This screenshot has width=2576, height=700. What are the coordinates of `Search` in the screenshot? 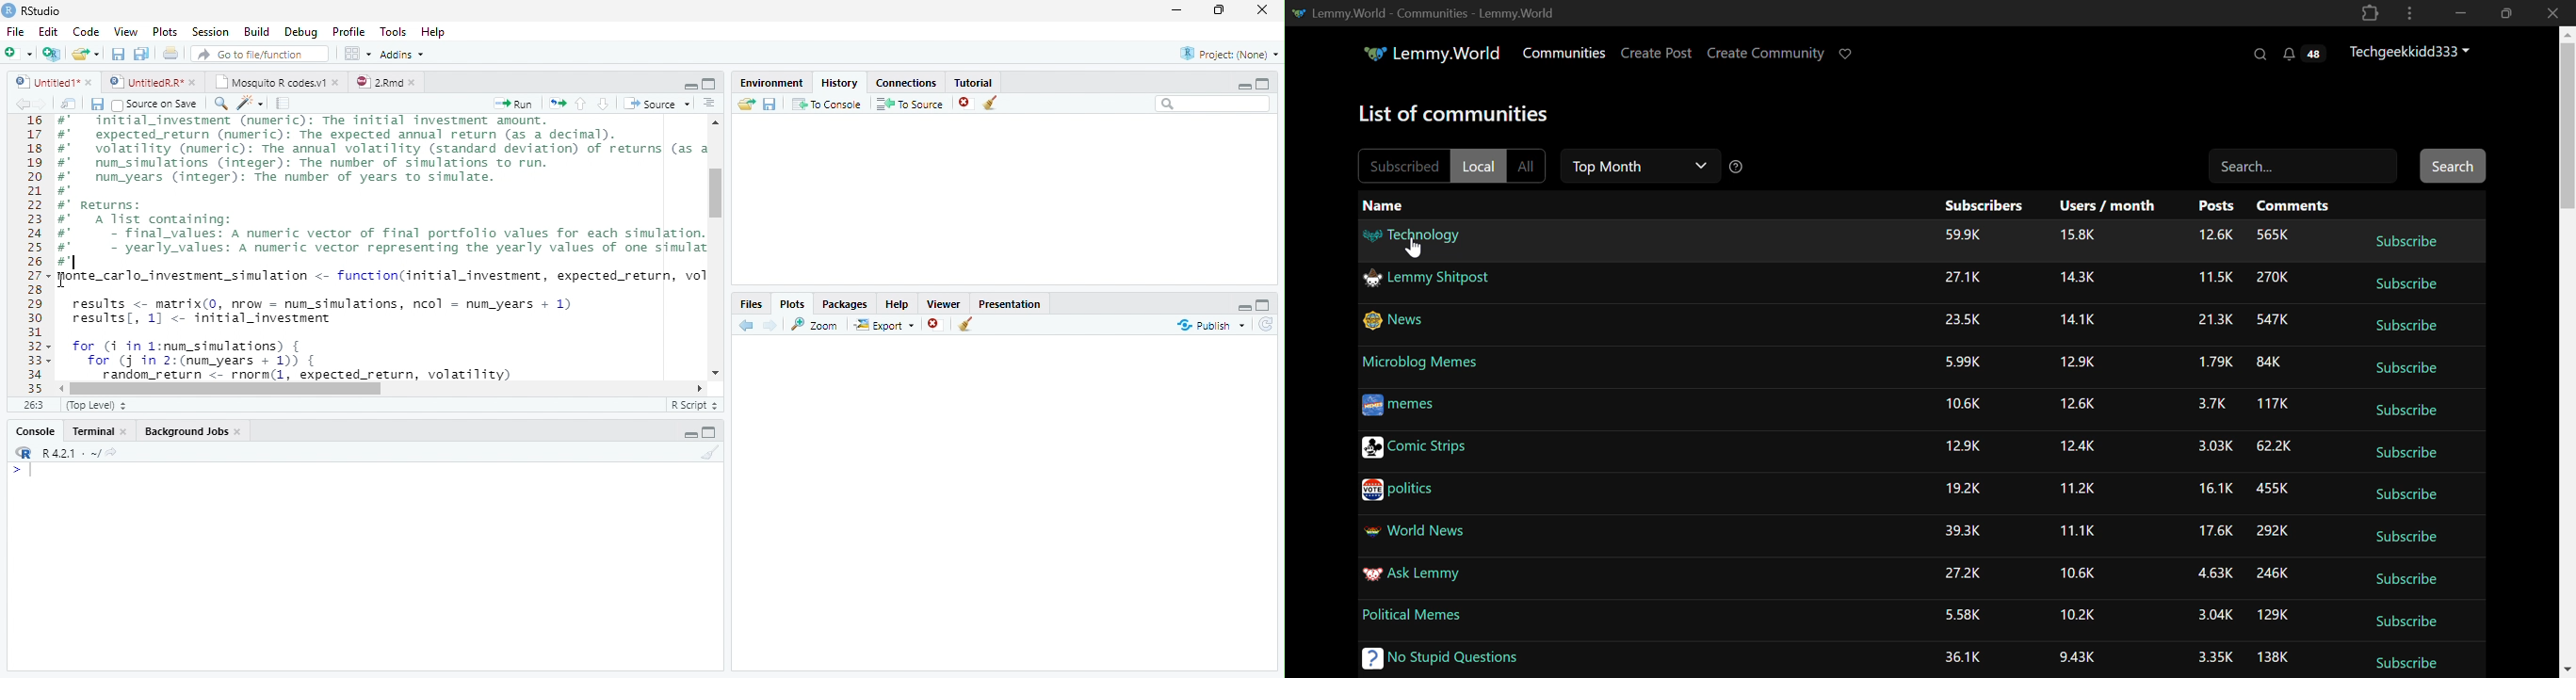 It's located at (2303, 163).